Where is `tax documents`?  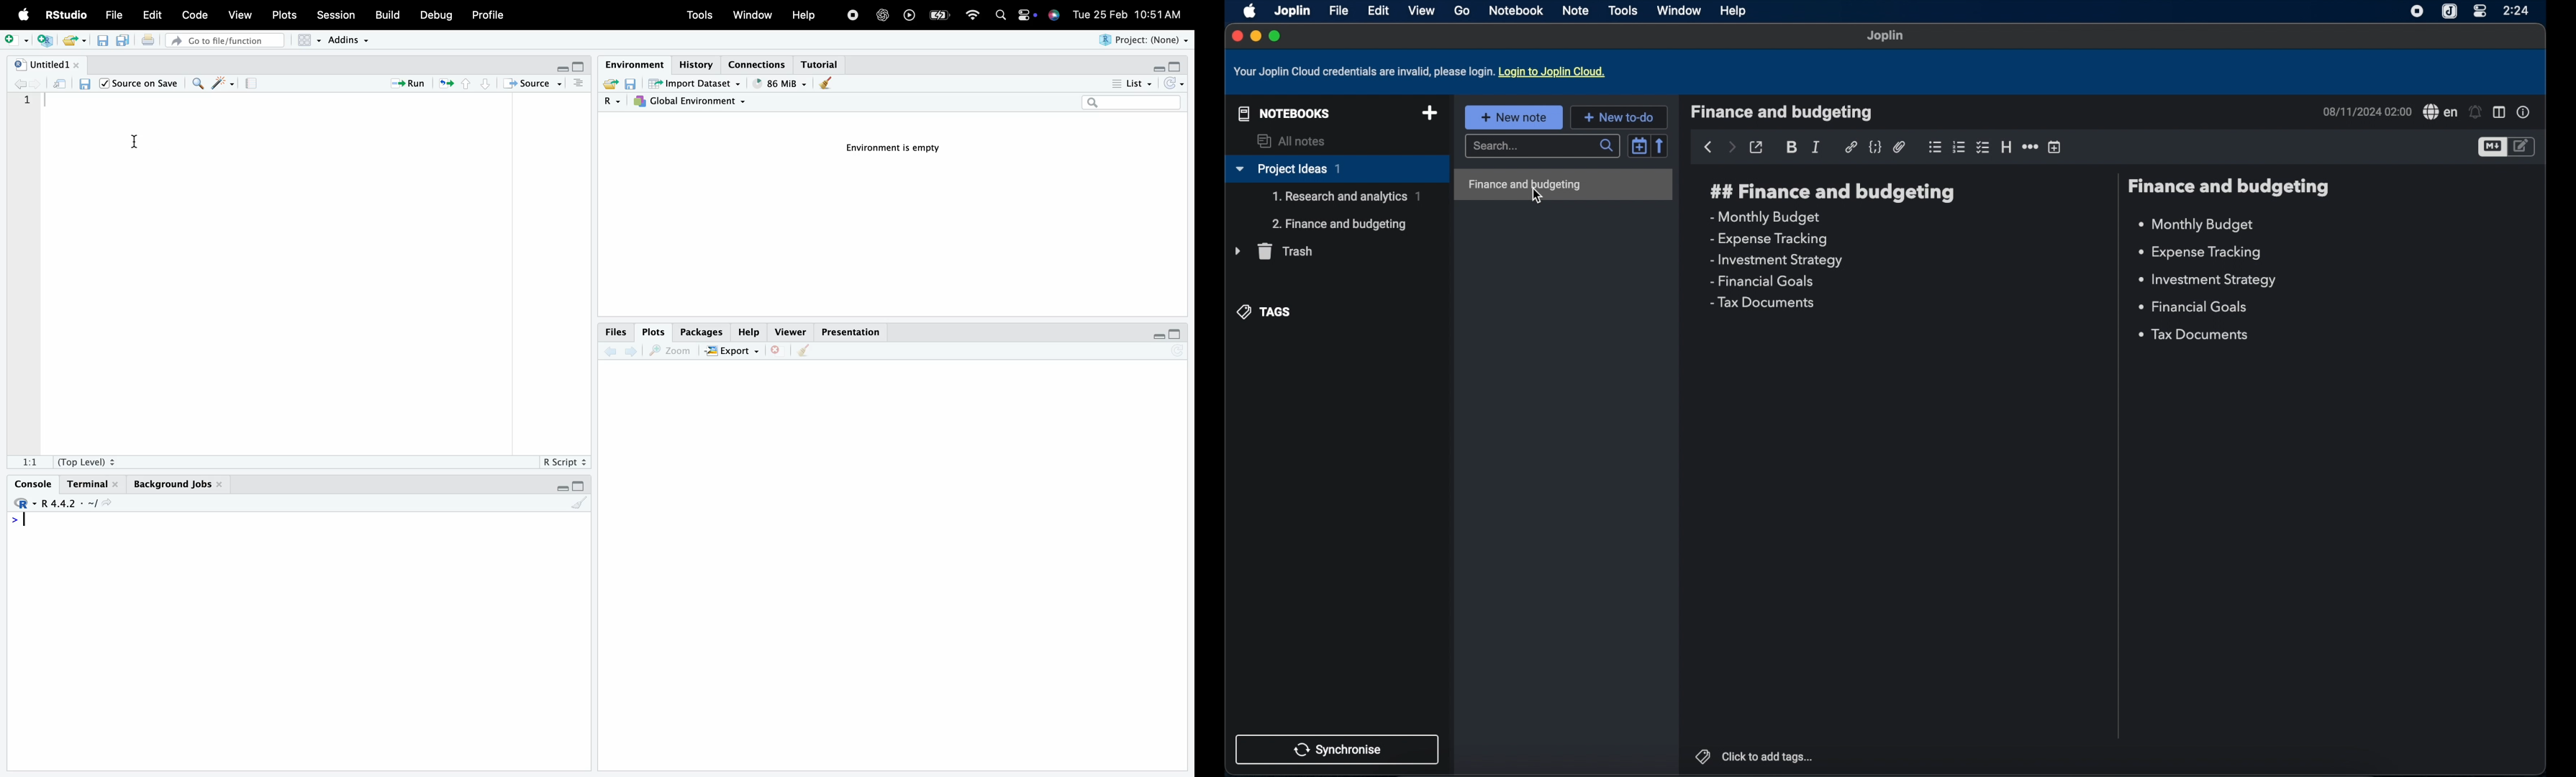 tax documents is located at coordinates (2195, 336).